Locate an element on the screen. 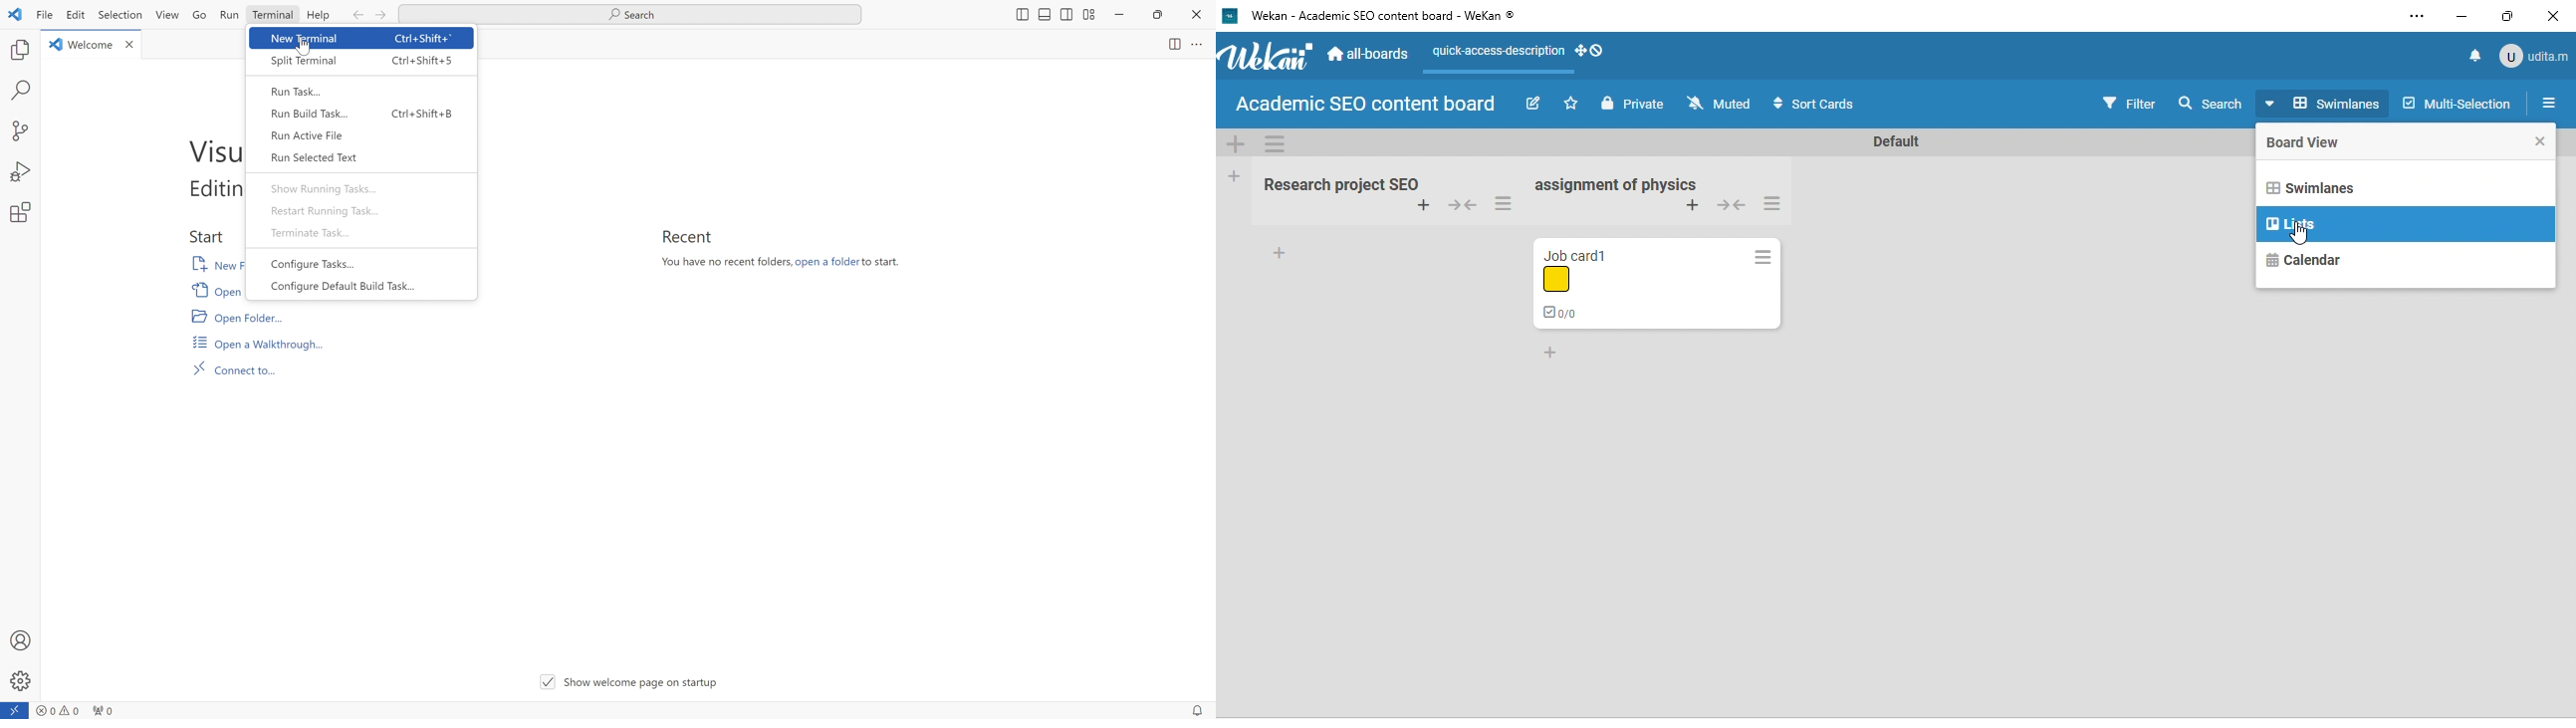  Calendar is located at coordinates (2306, 258).